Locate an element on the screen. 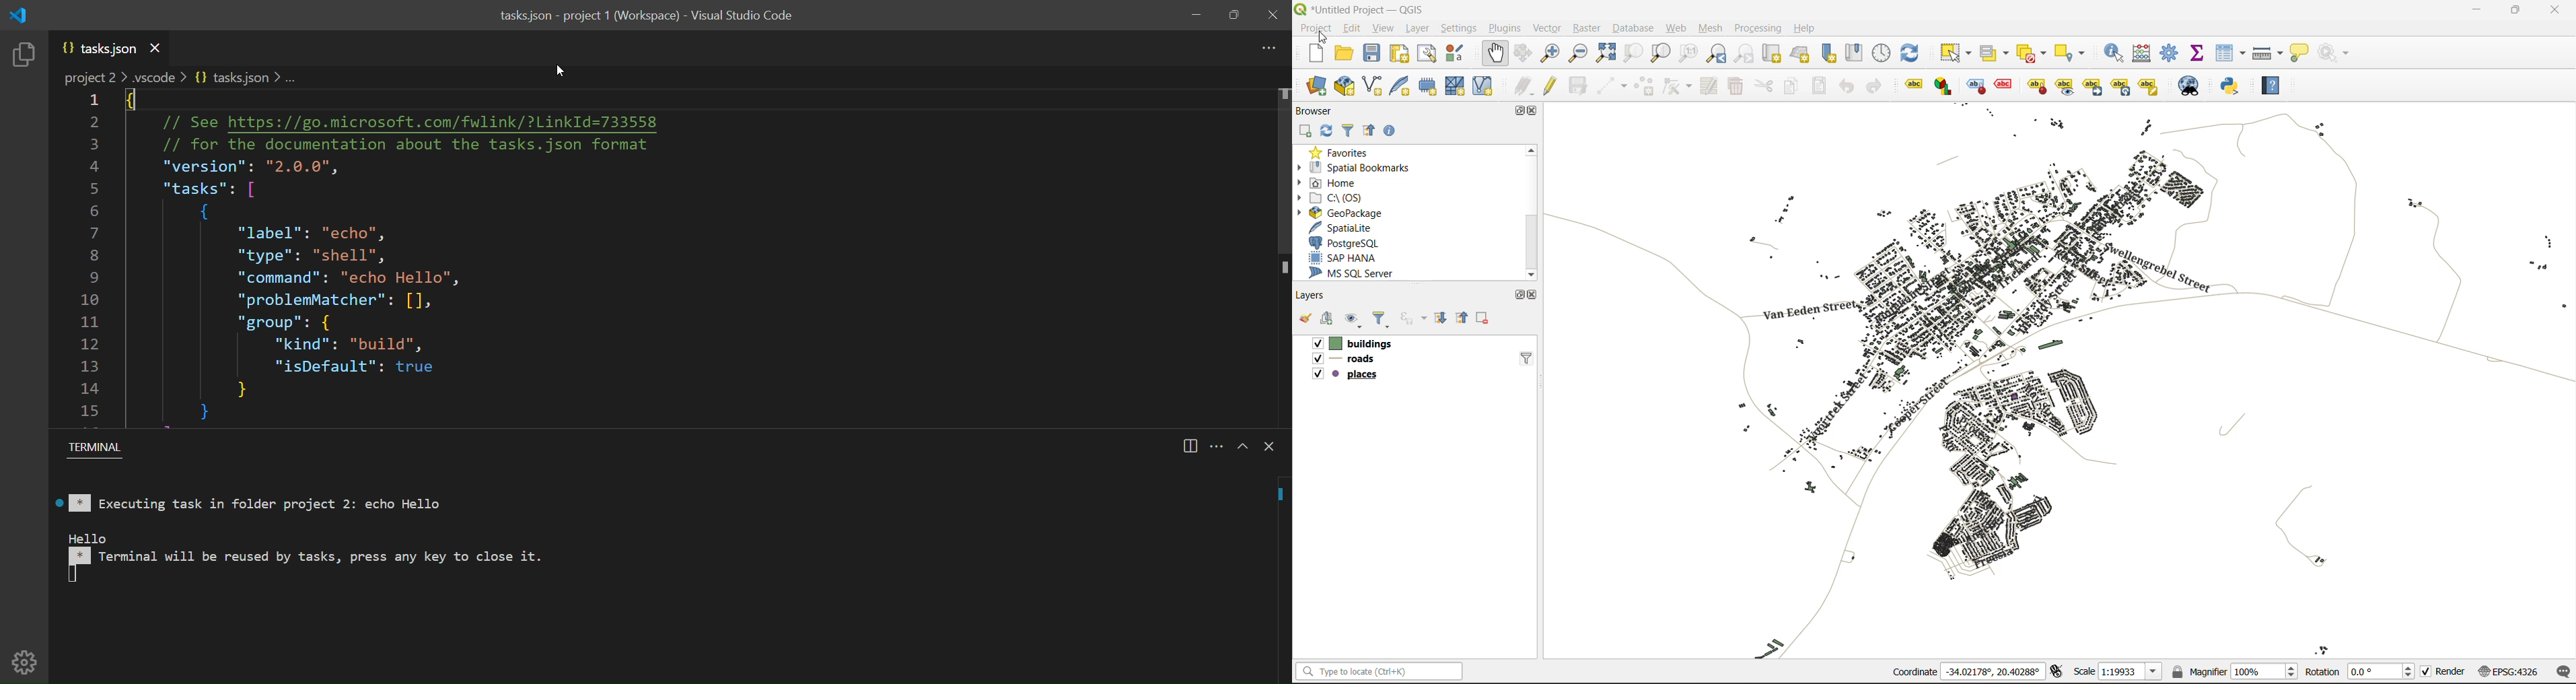 This screenshot has height=700, width=2576. processing is located at coordinates (1760, 29).